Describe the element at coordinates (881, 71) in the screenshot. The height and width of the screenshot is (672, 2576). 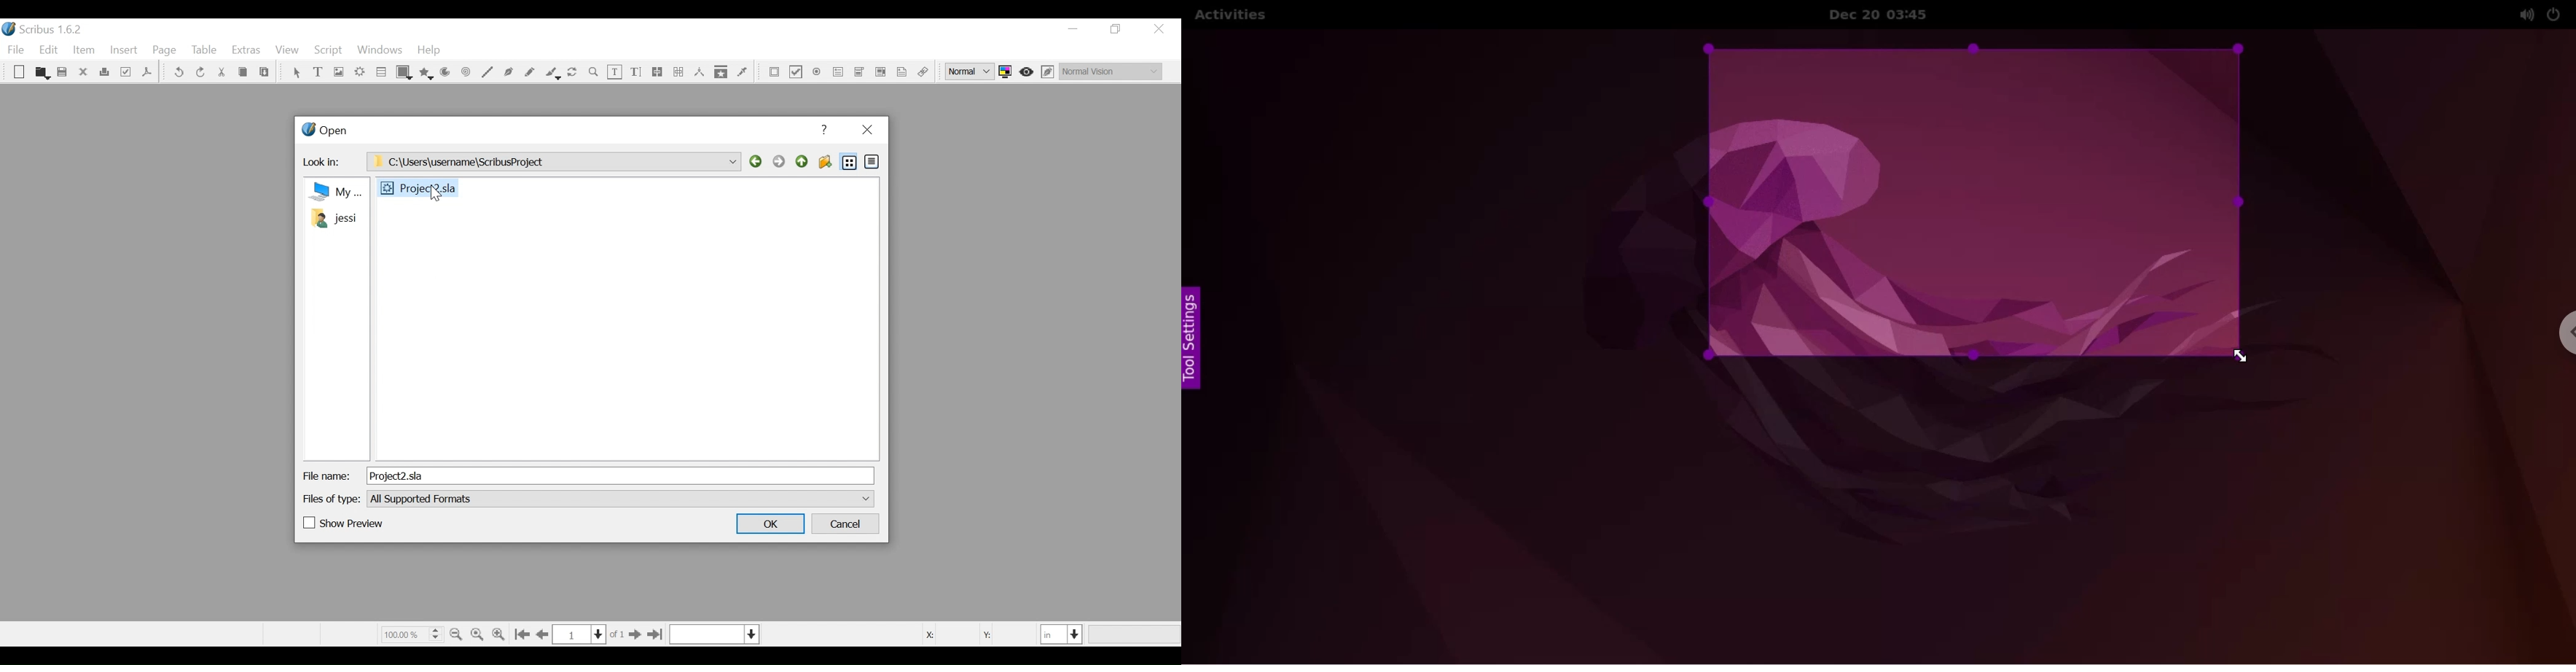
I see `Pdf List Box` at that location.